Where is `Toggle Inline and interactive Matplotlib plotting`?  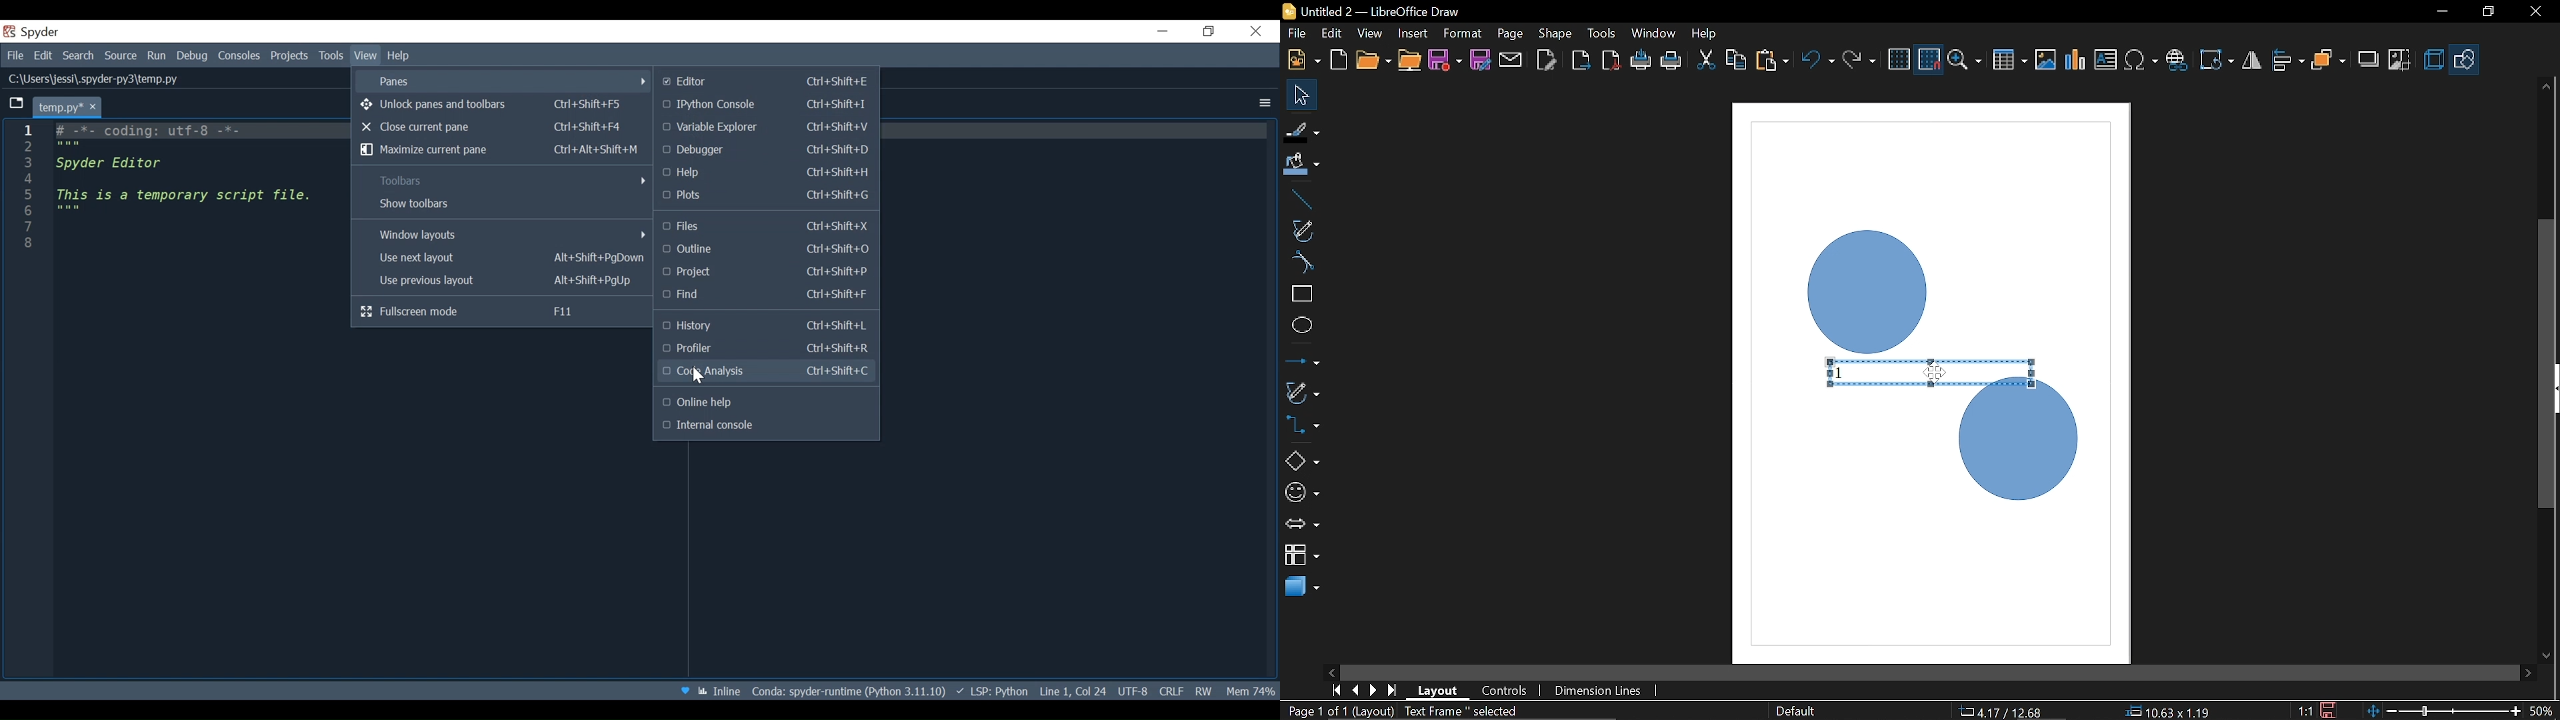
Toggle Inline and interactive Matplotlib plotting is located at coordinates (719, 691).